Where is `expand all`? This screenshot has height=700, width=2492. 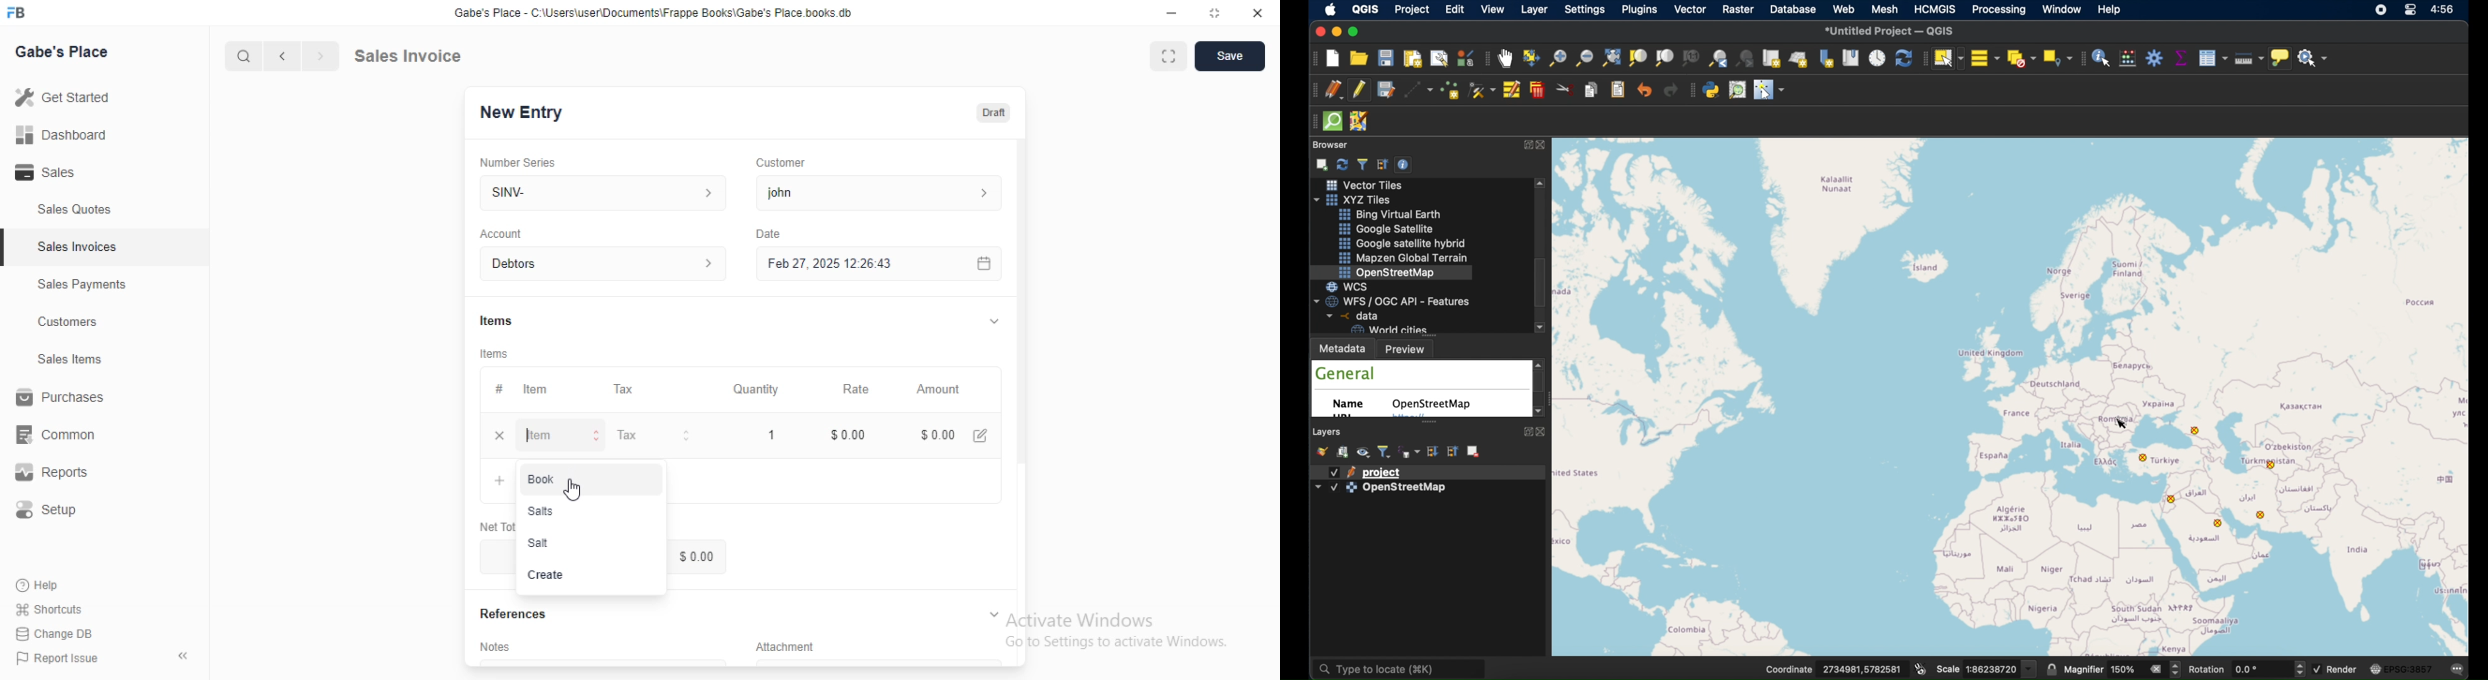 expand all is located at coordinates (1432, 451).